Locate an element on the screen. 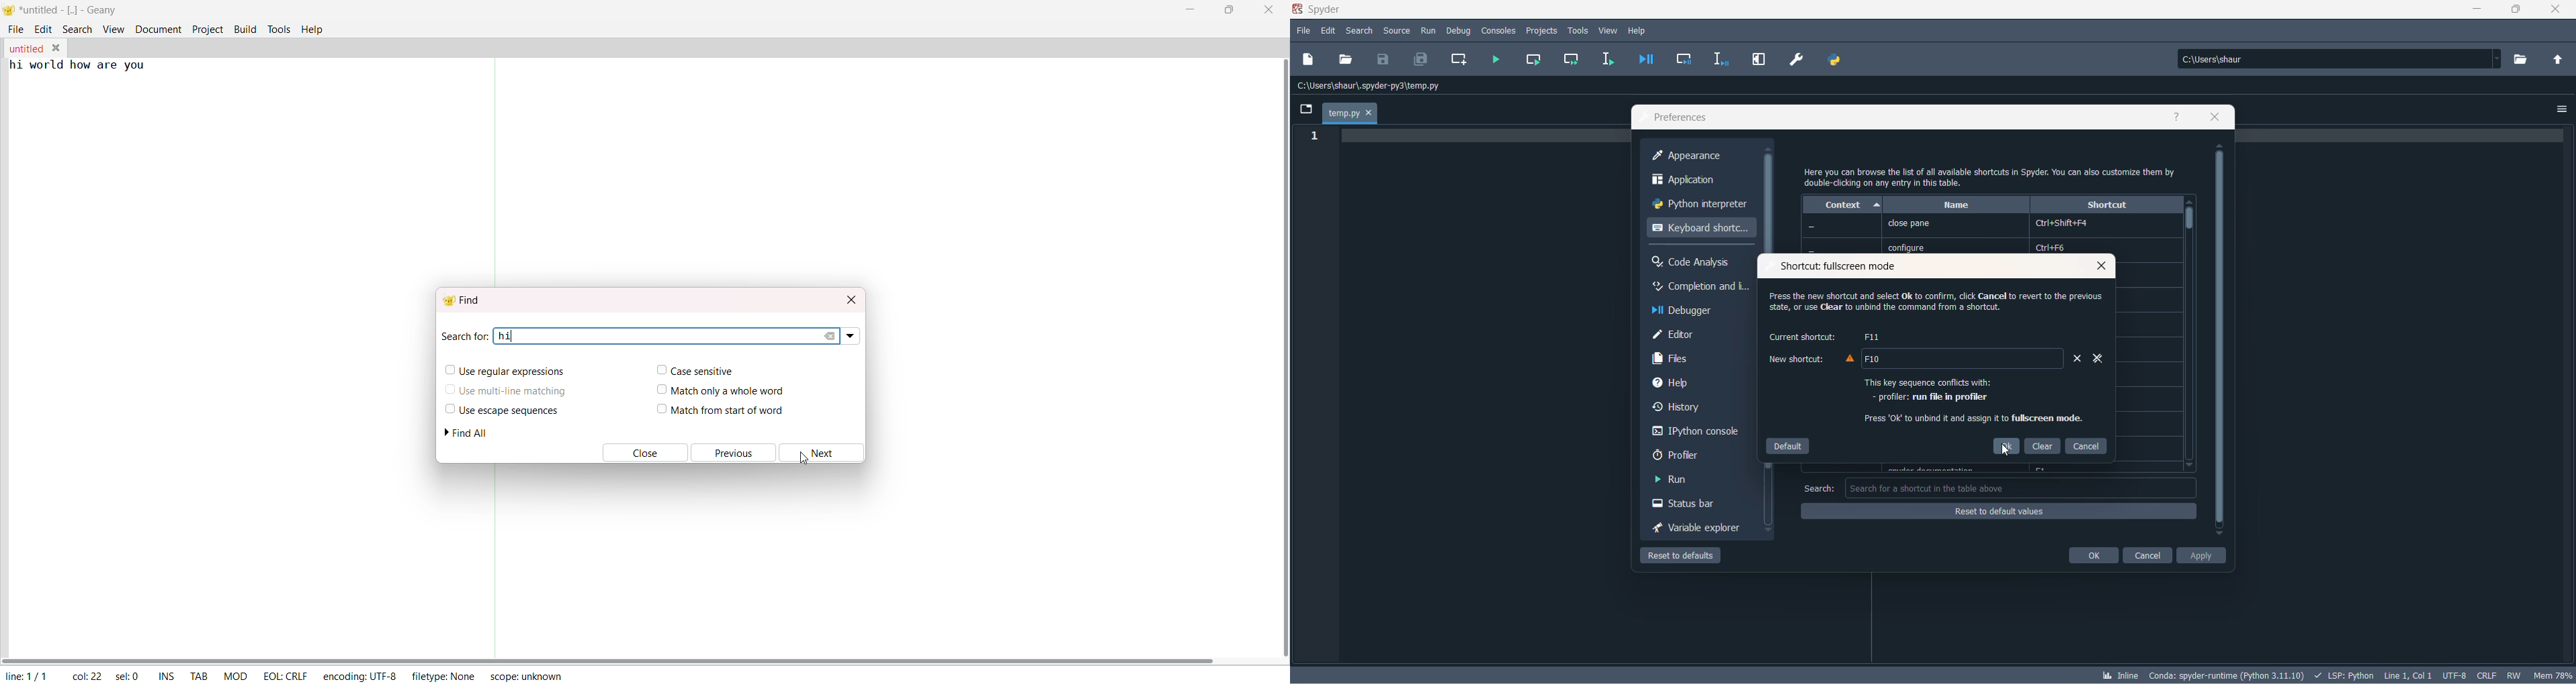 Image resolution: width=2576 pixels, height=700 pixels. run is located at coordinates (1685, 480).